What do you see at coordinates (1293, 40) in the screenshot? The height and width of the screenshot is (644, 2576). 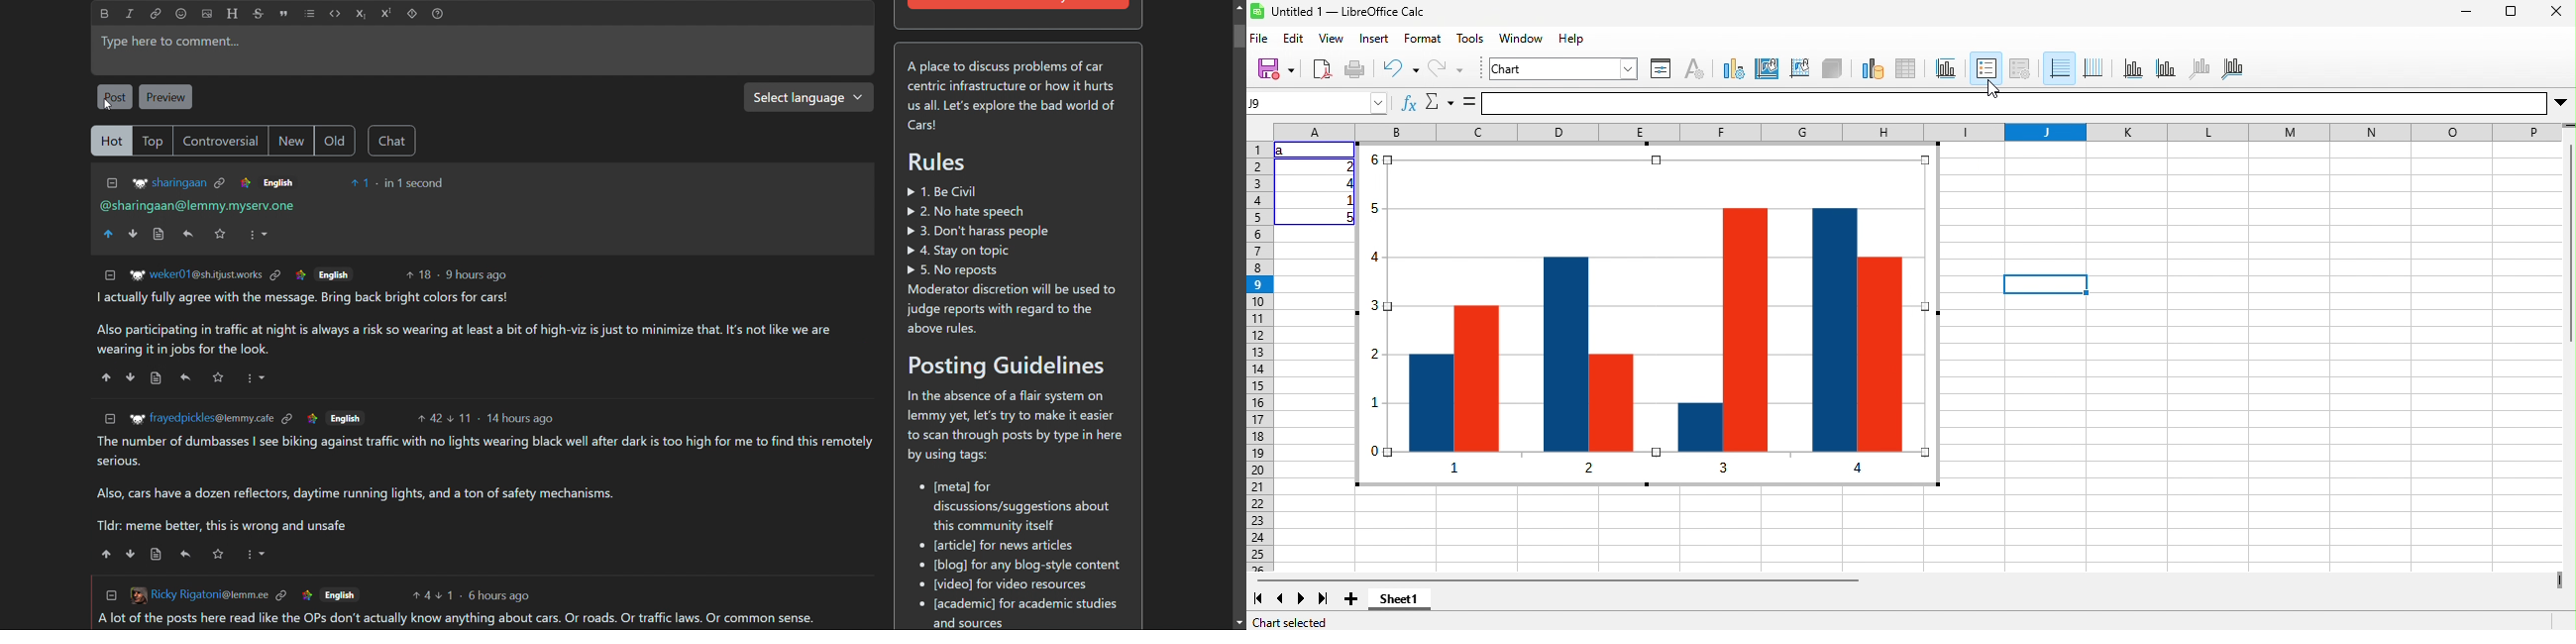 I see `edit` at bounding box center [1293, 40].